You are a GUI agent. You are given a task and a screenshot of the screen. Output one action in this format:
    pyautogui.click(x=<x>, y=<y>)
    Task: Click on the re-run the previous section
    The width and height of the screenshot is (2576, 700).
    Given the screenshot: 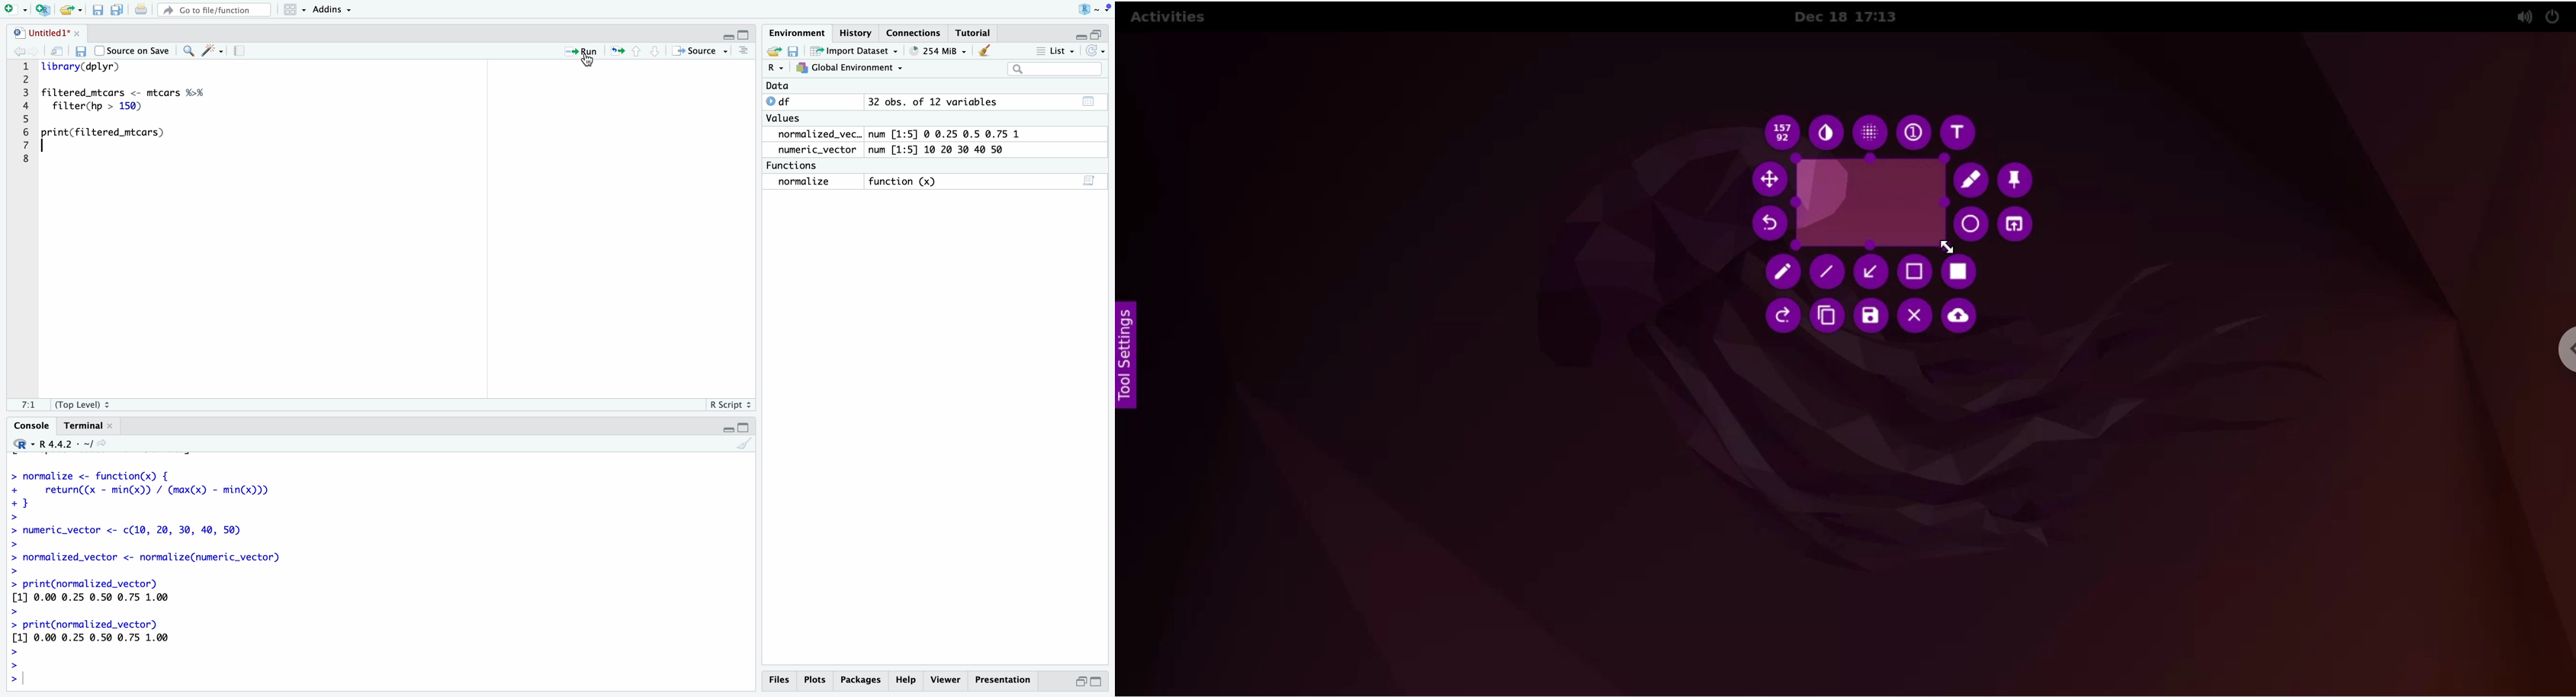 What is the action you would take?
    pyautogui.click(x=618, y=51)
    